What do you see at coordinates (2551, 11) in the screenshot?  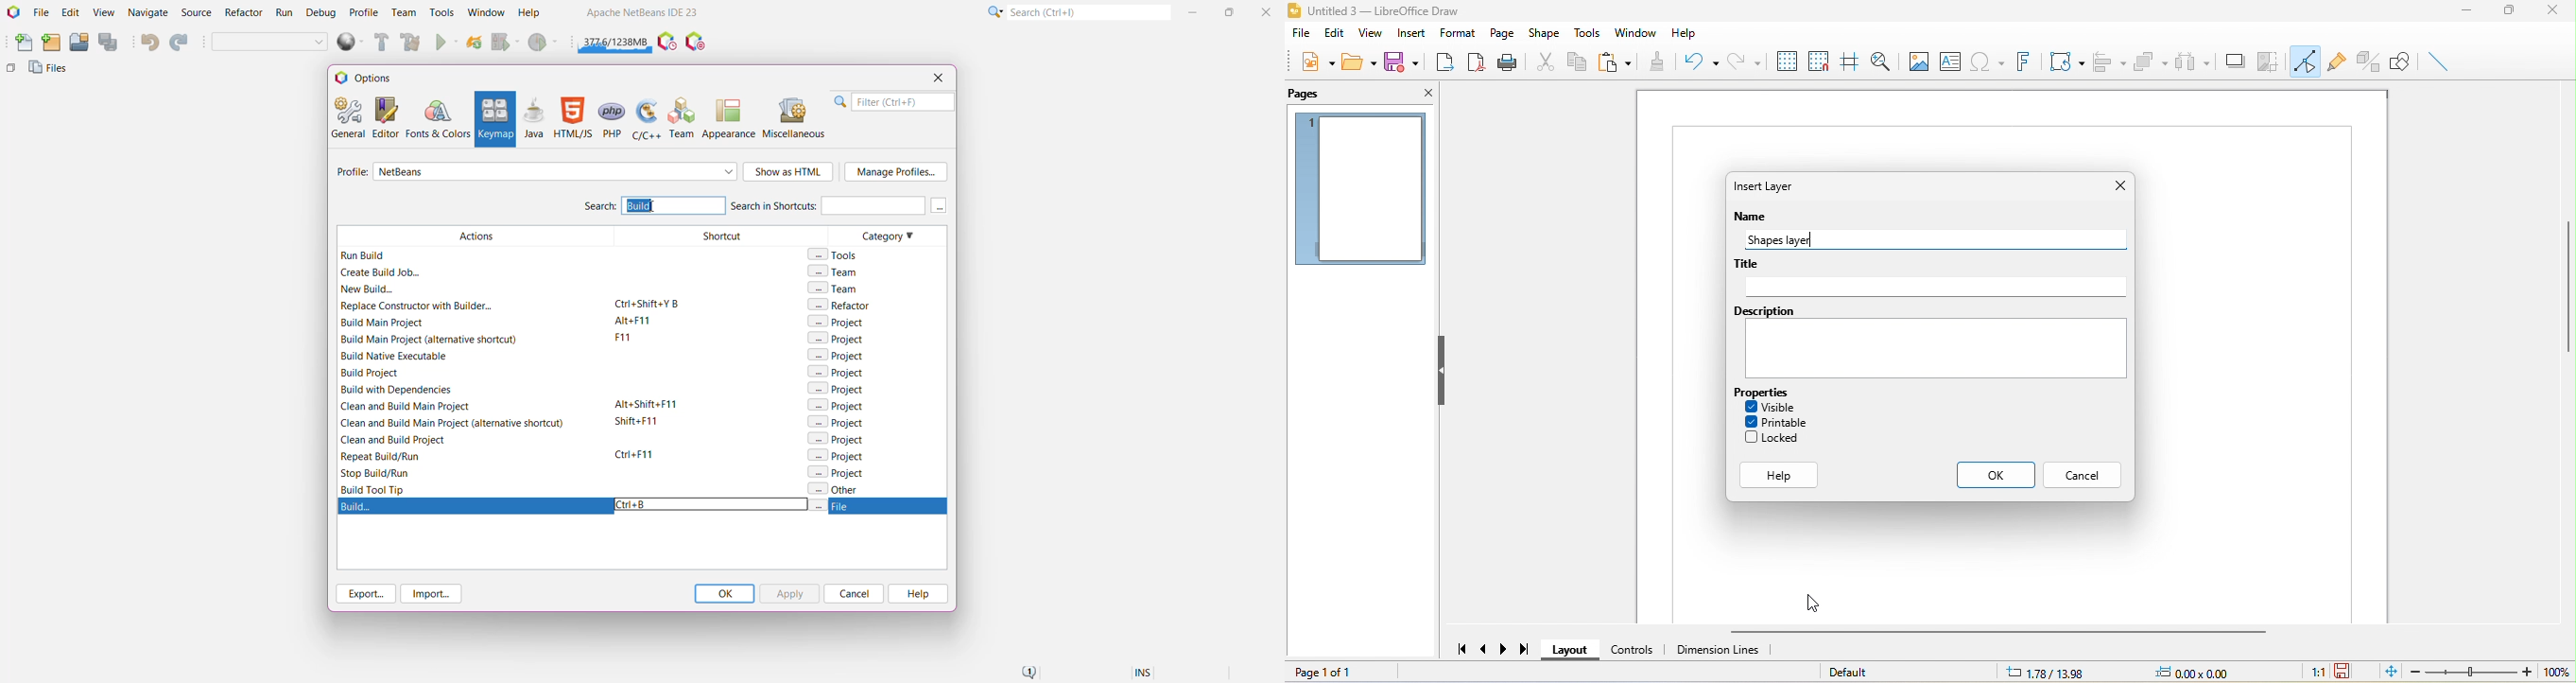 I see `close` at bounding box center [2551, 11].